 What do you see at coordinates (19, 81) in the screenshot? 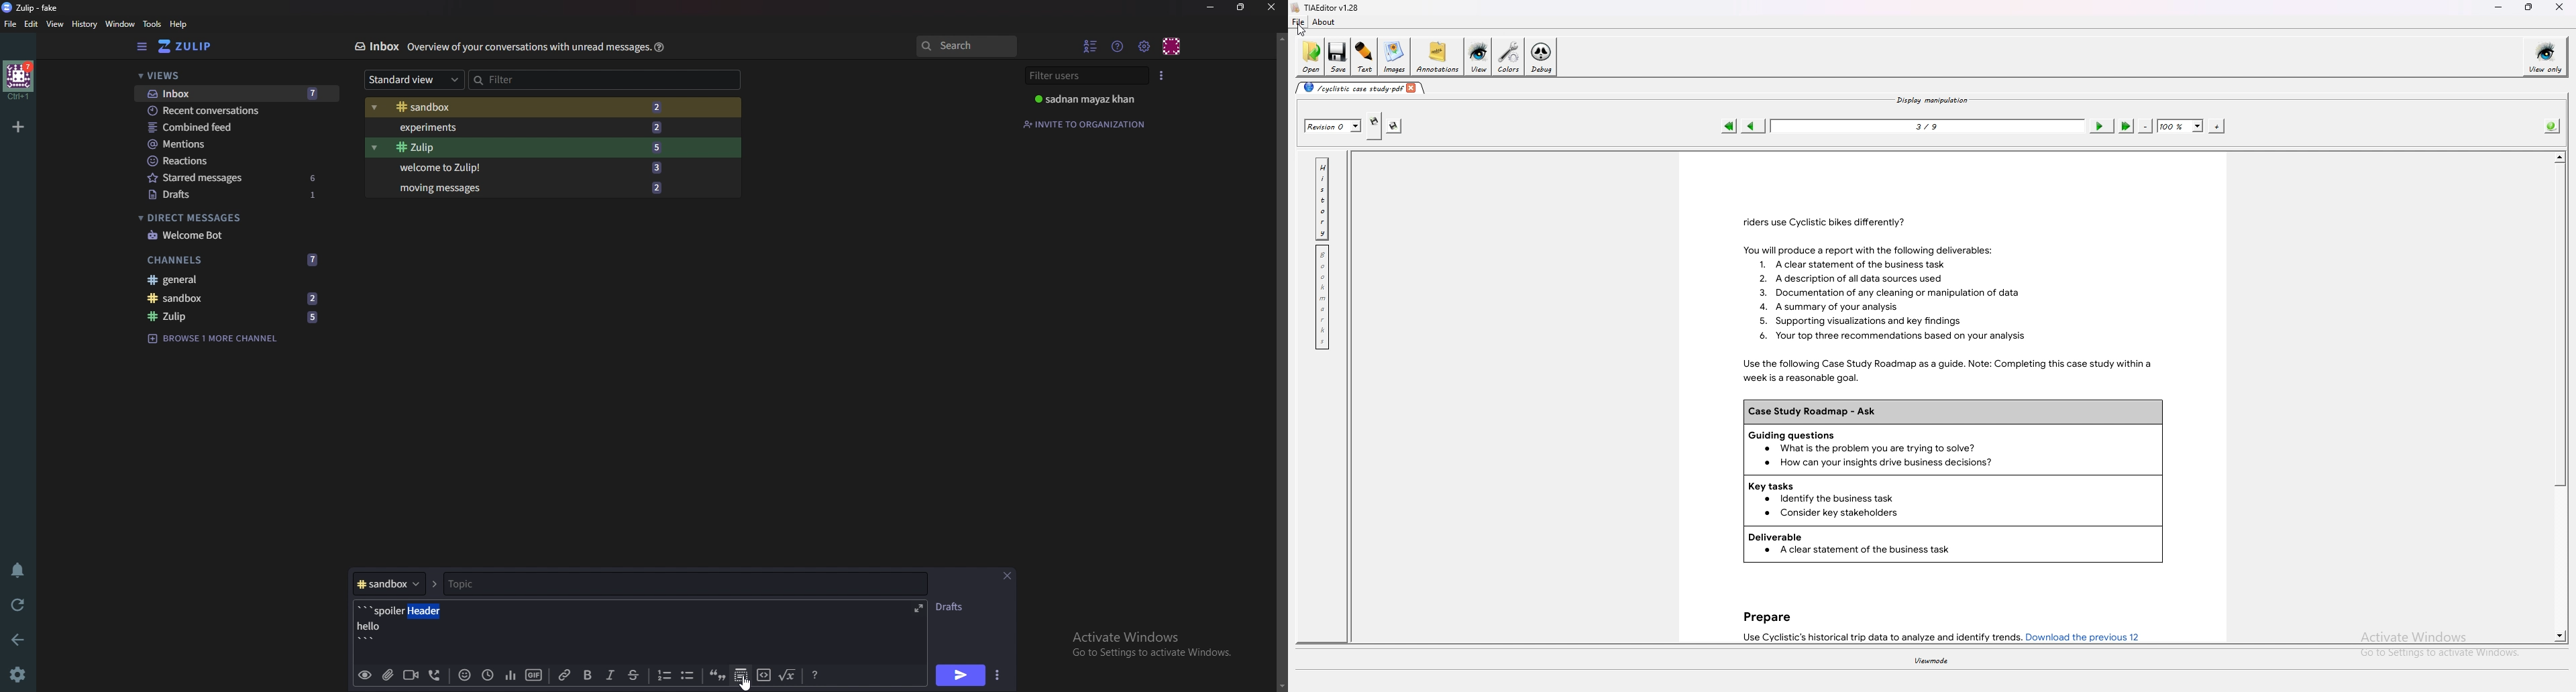
I see `home` at bounding box center [19, 81].